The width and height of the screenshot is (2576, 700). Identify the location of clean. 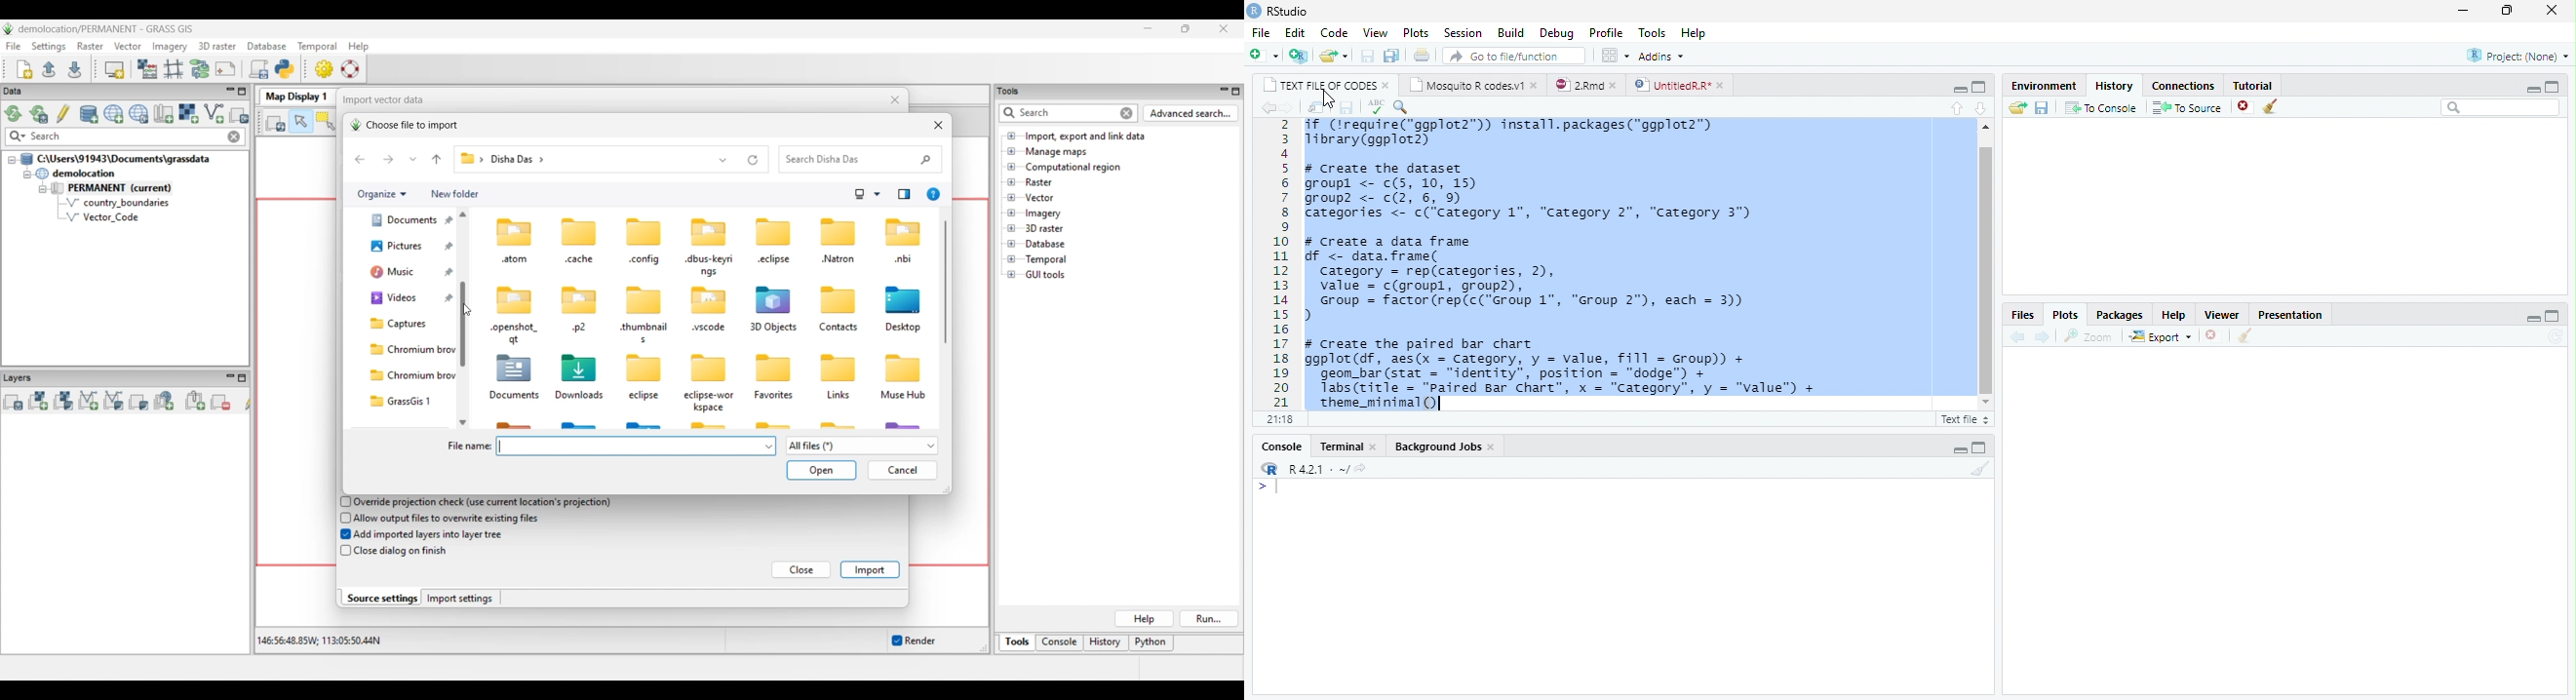
(2247, 336).